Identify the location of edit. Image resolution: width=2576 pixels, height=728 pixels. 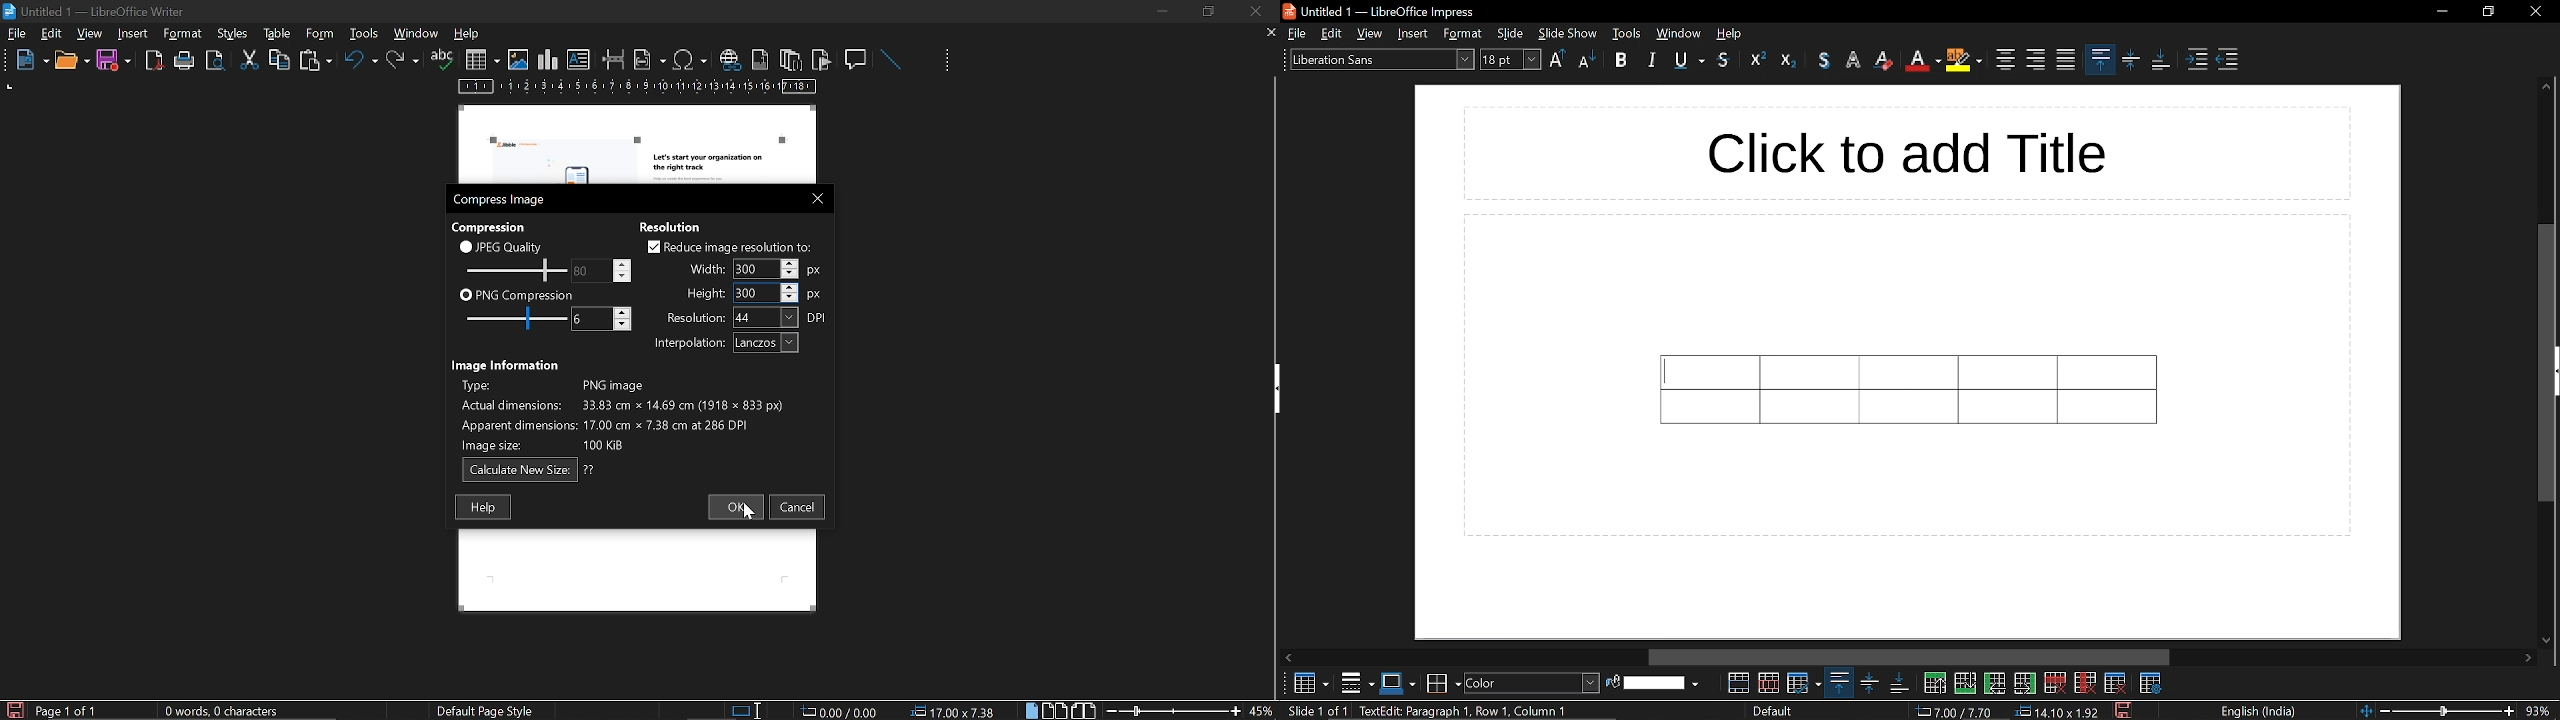
(52, 35).